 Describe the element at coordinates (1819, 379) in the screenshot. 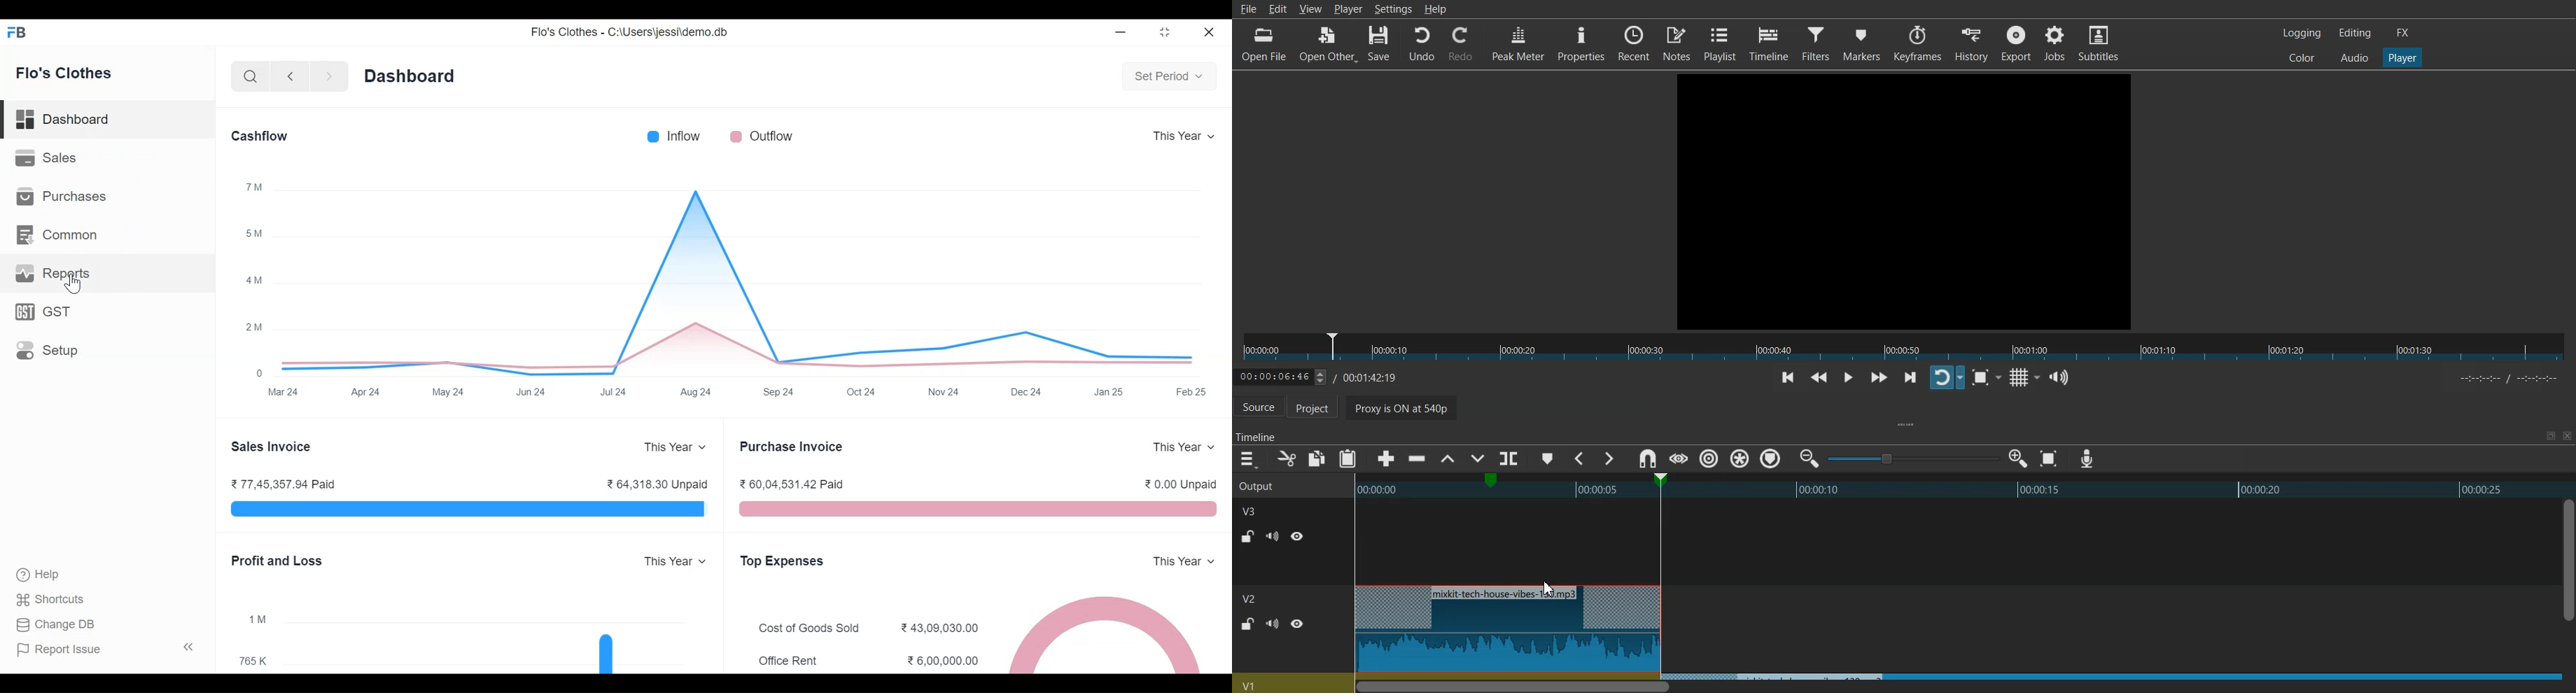

I see `Play quickly backwards` at that location.